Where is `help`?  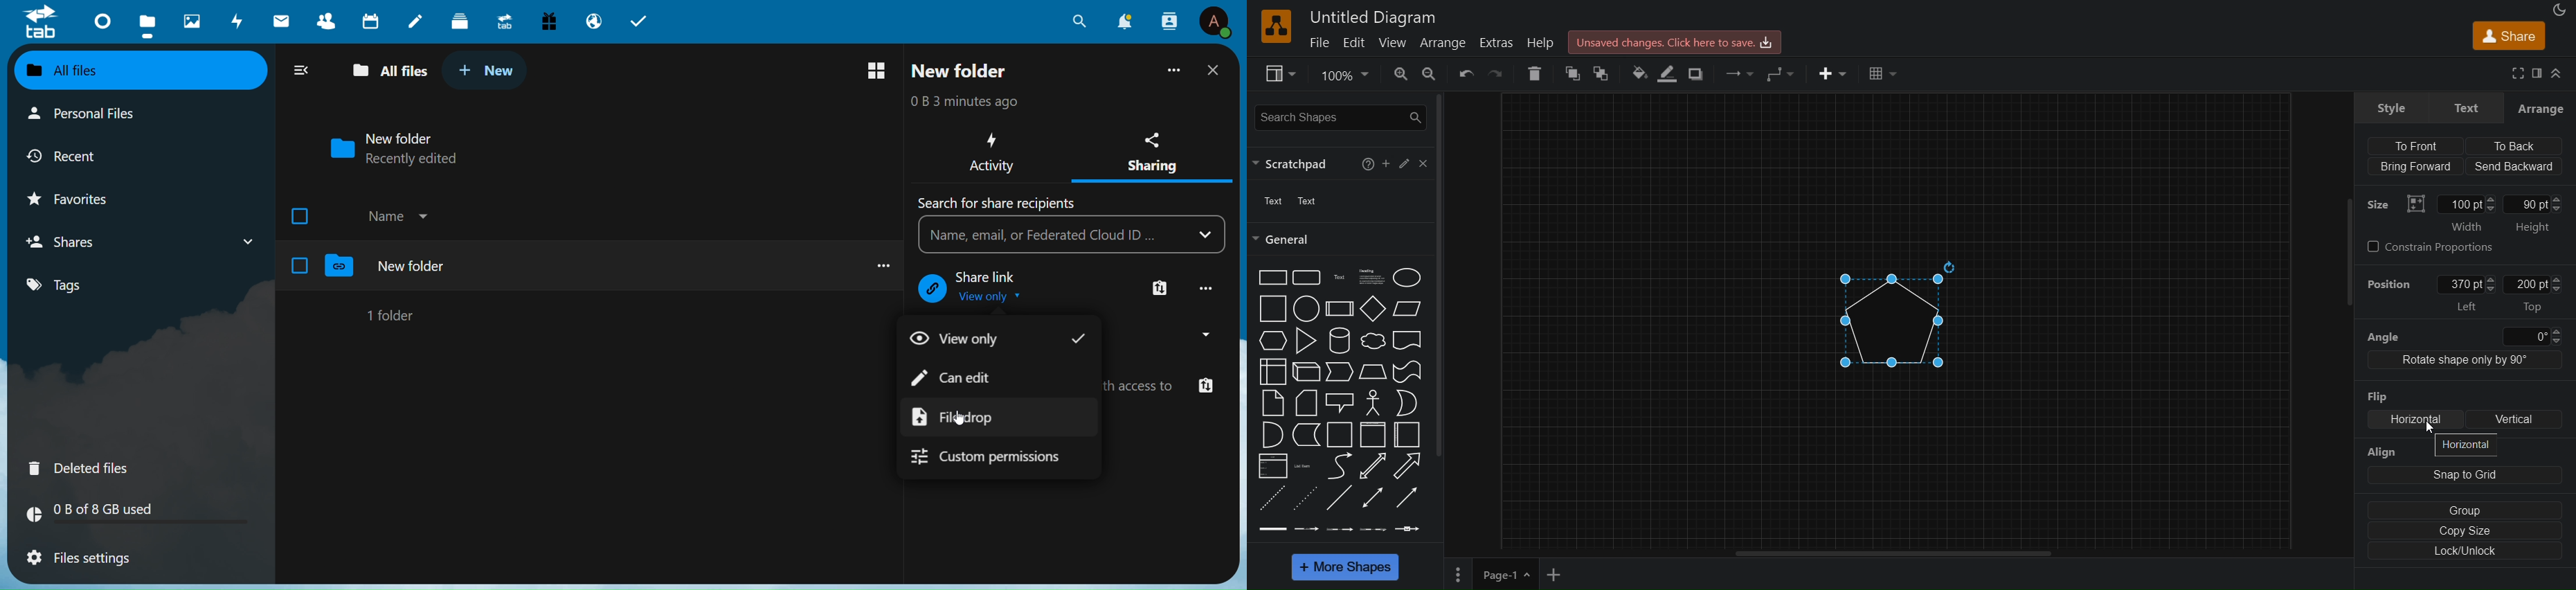
help is located at coordinates (1368, 164).